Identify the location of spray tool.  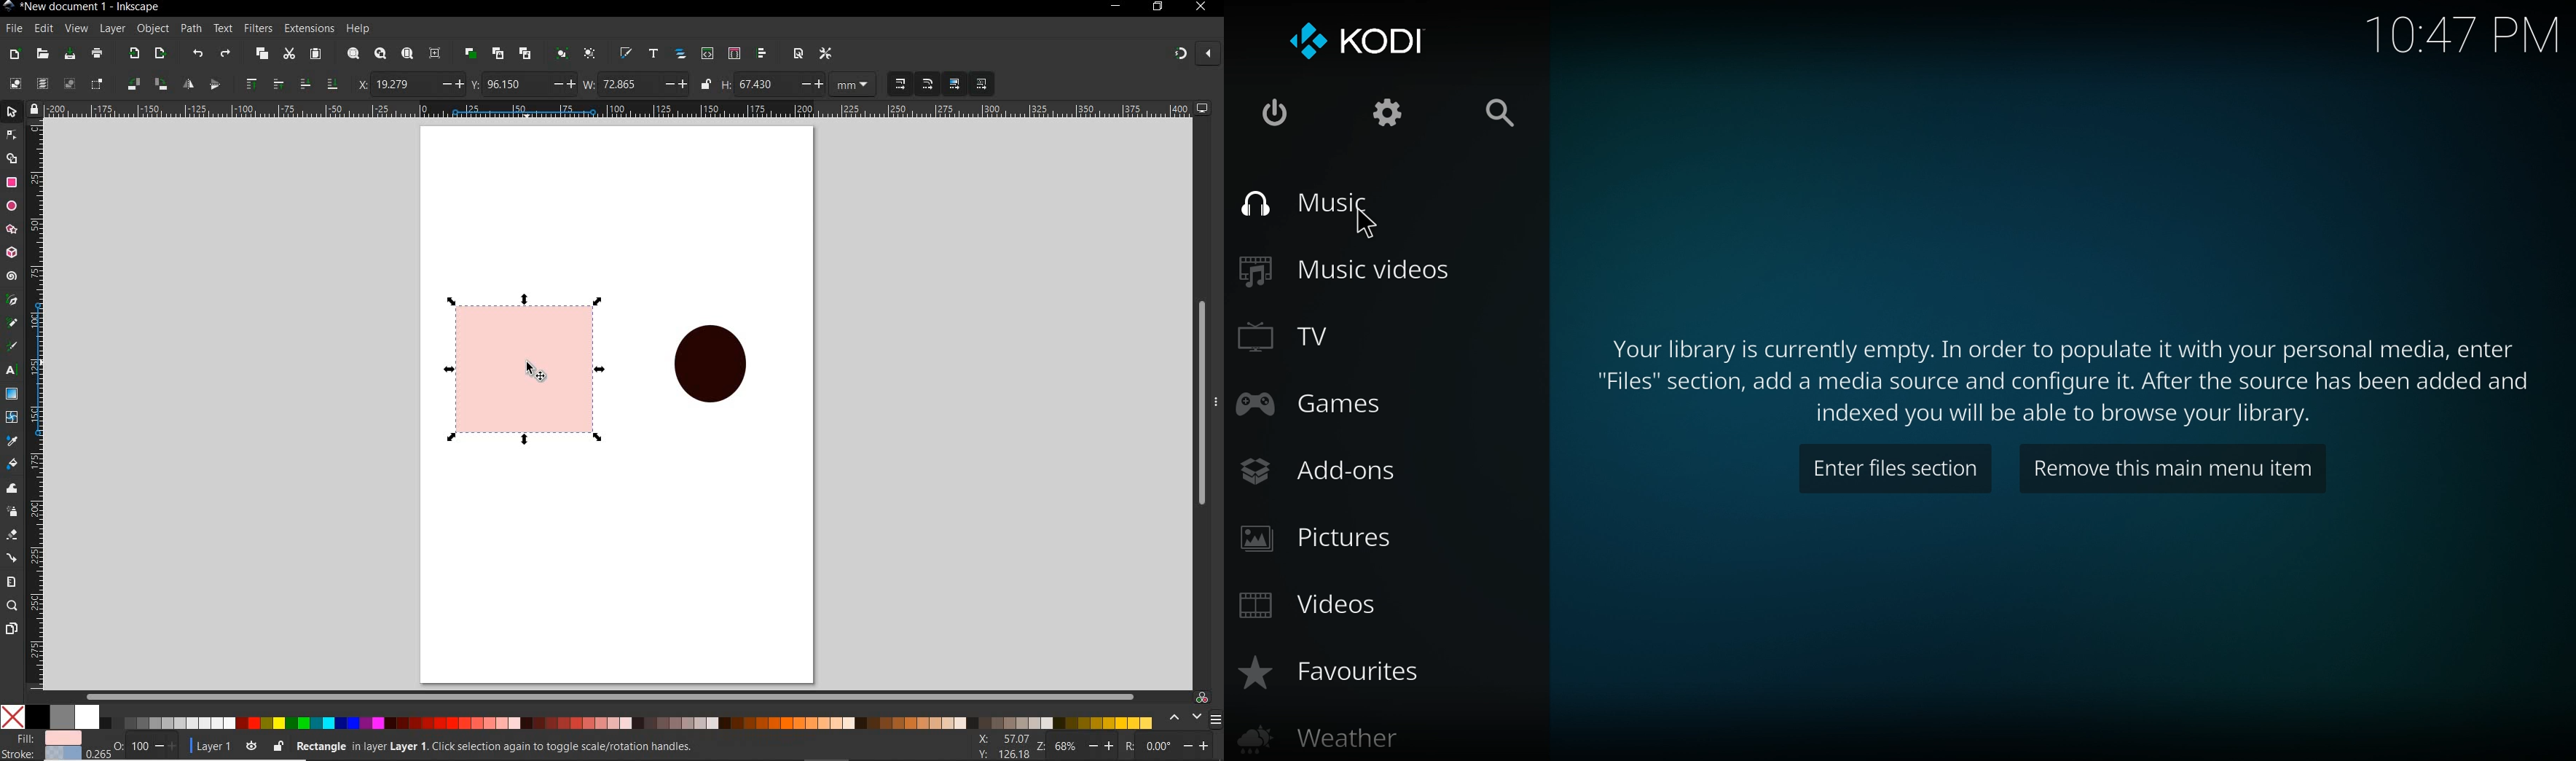
(13, 513).